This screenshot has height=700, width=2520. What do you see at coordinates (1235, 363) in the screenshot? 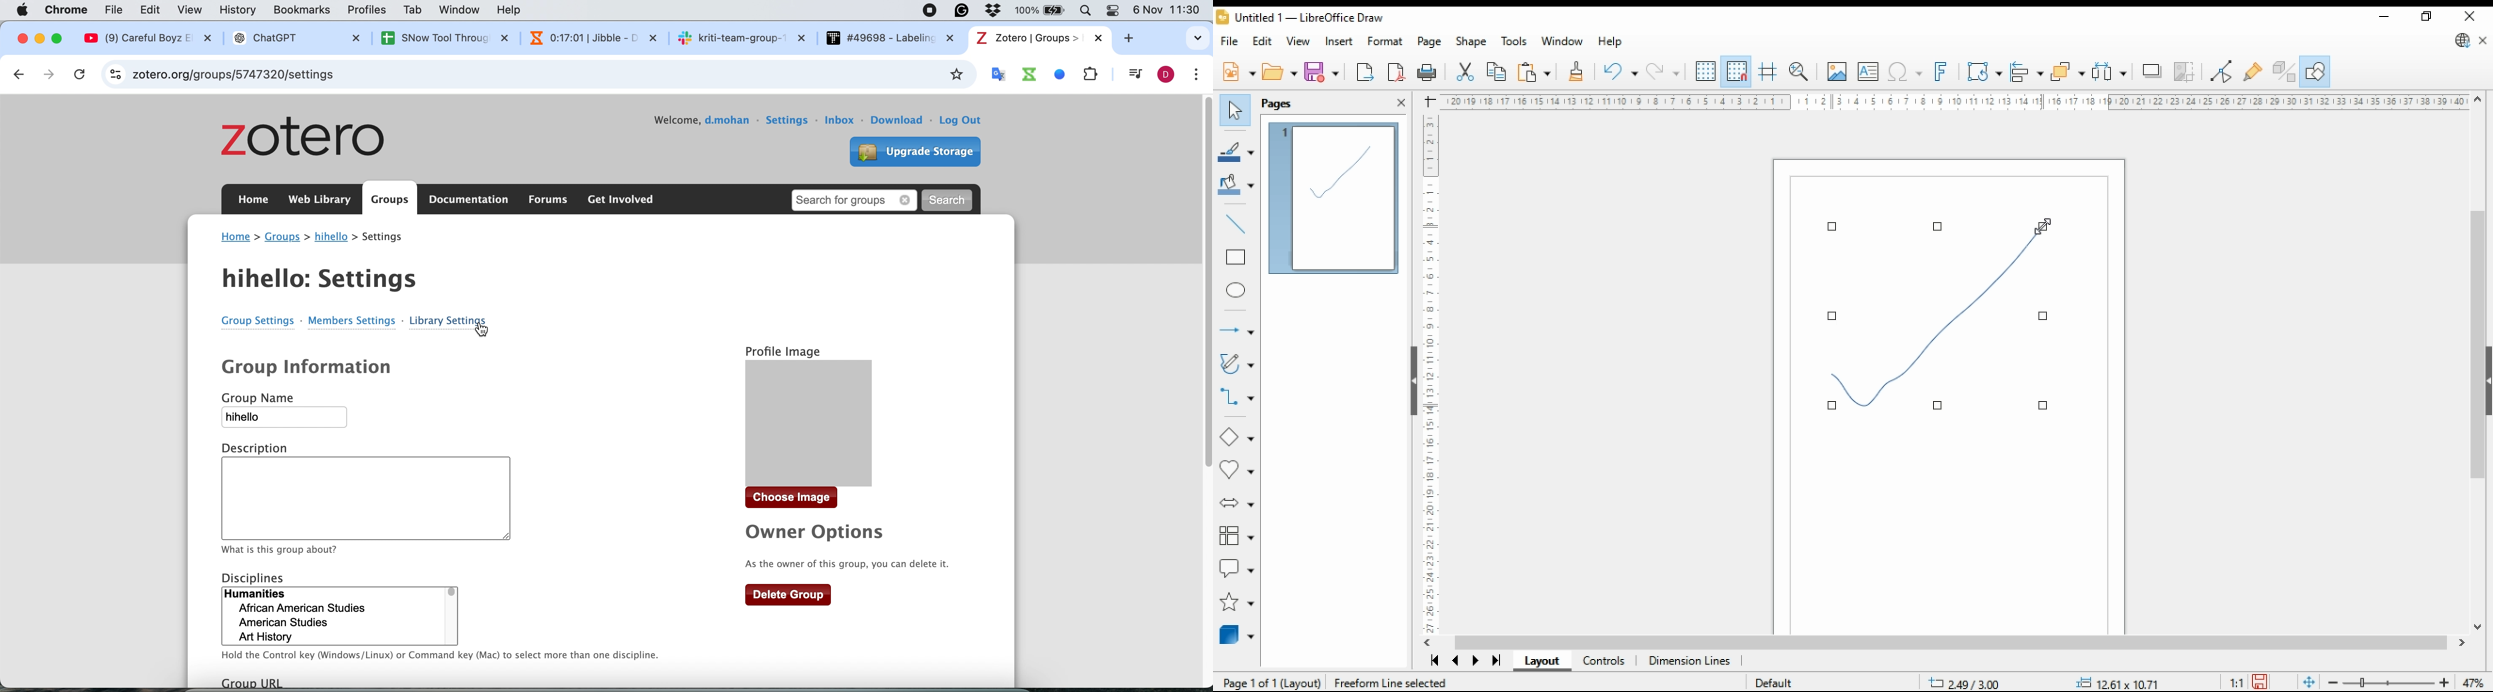
I see `curves and polygons` at bounding box center [1235, 363].